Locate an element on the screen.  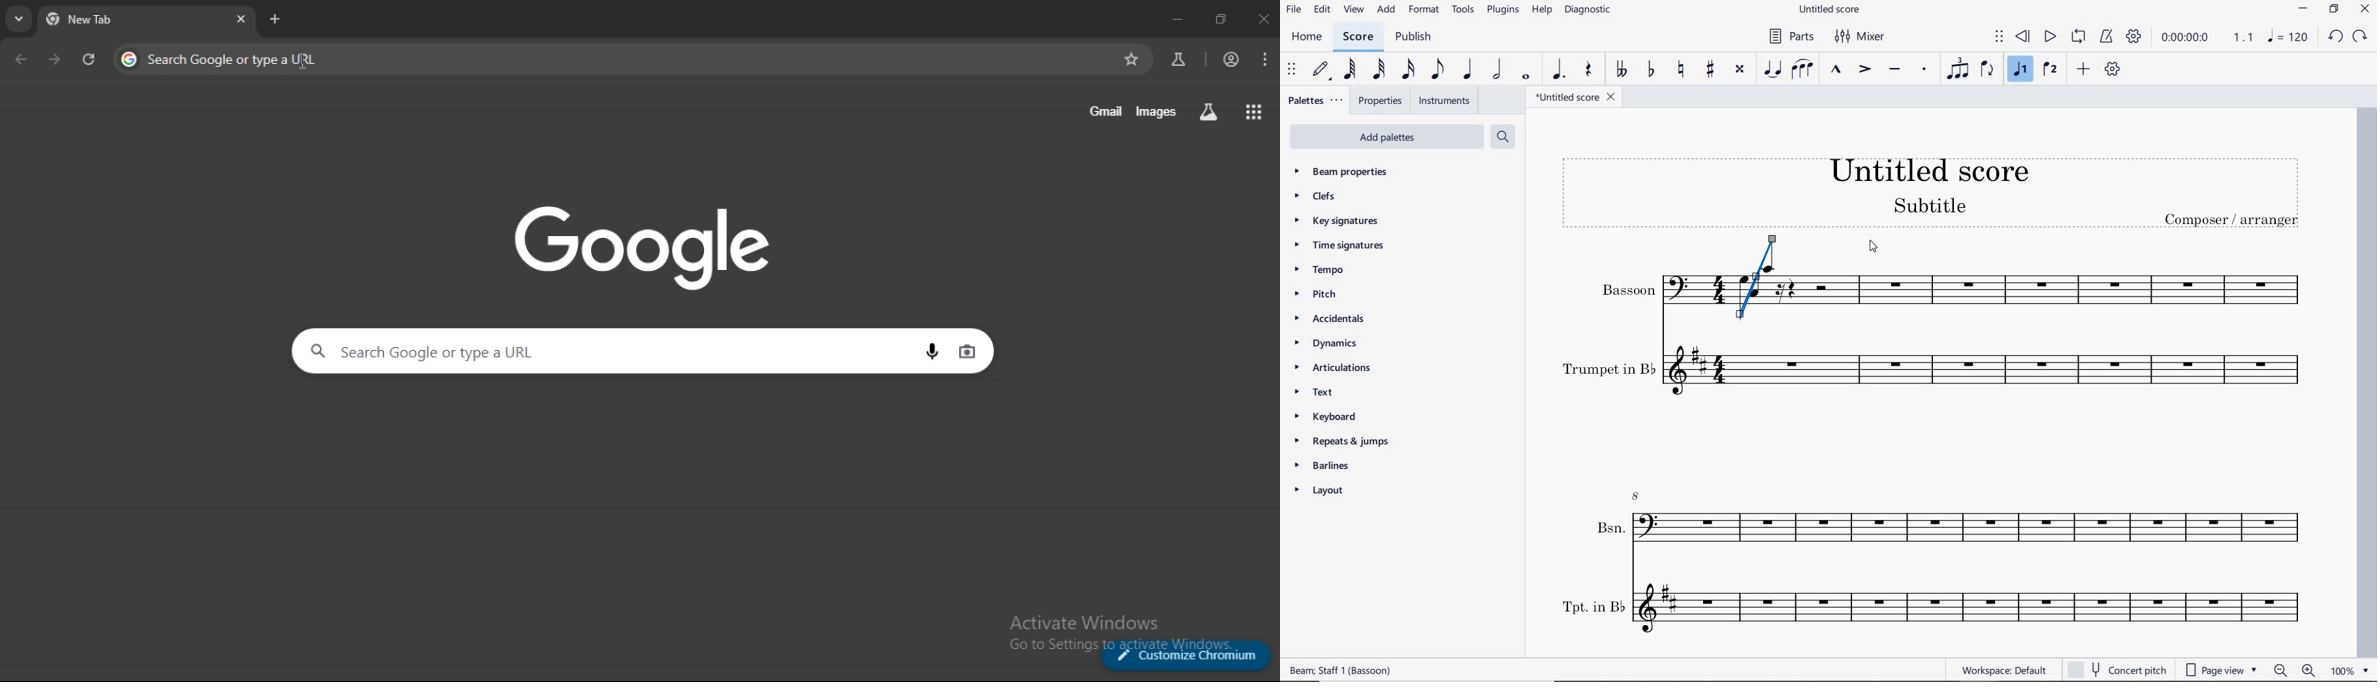
marcato is located at coordinates (1838, 70).